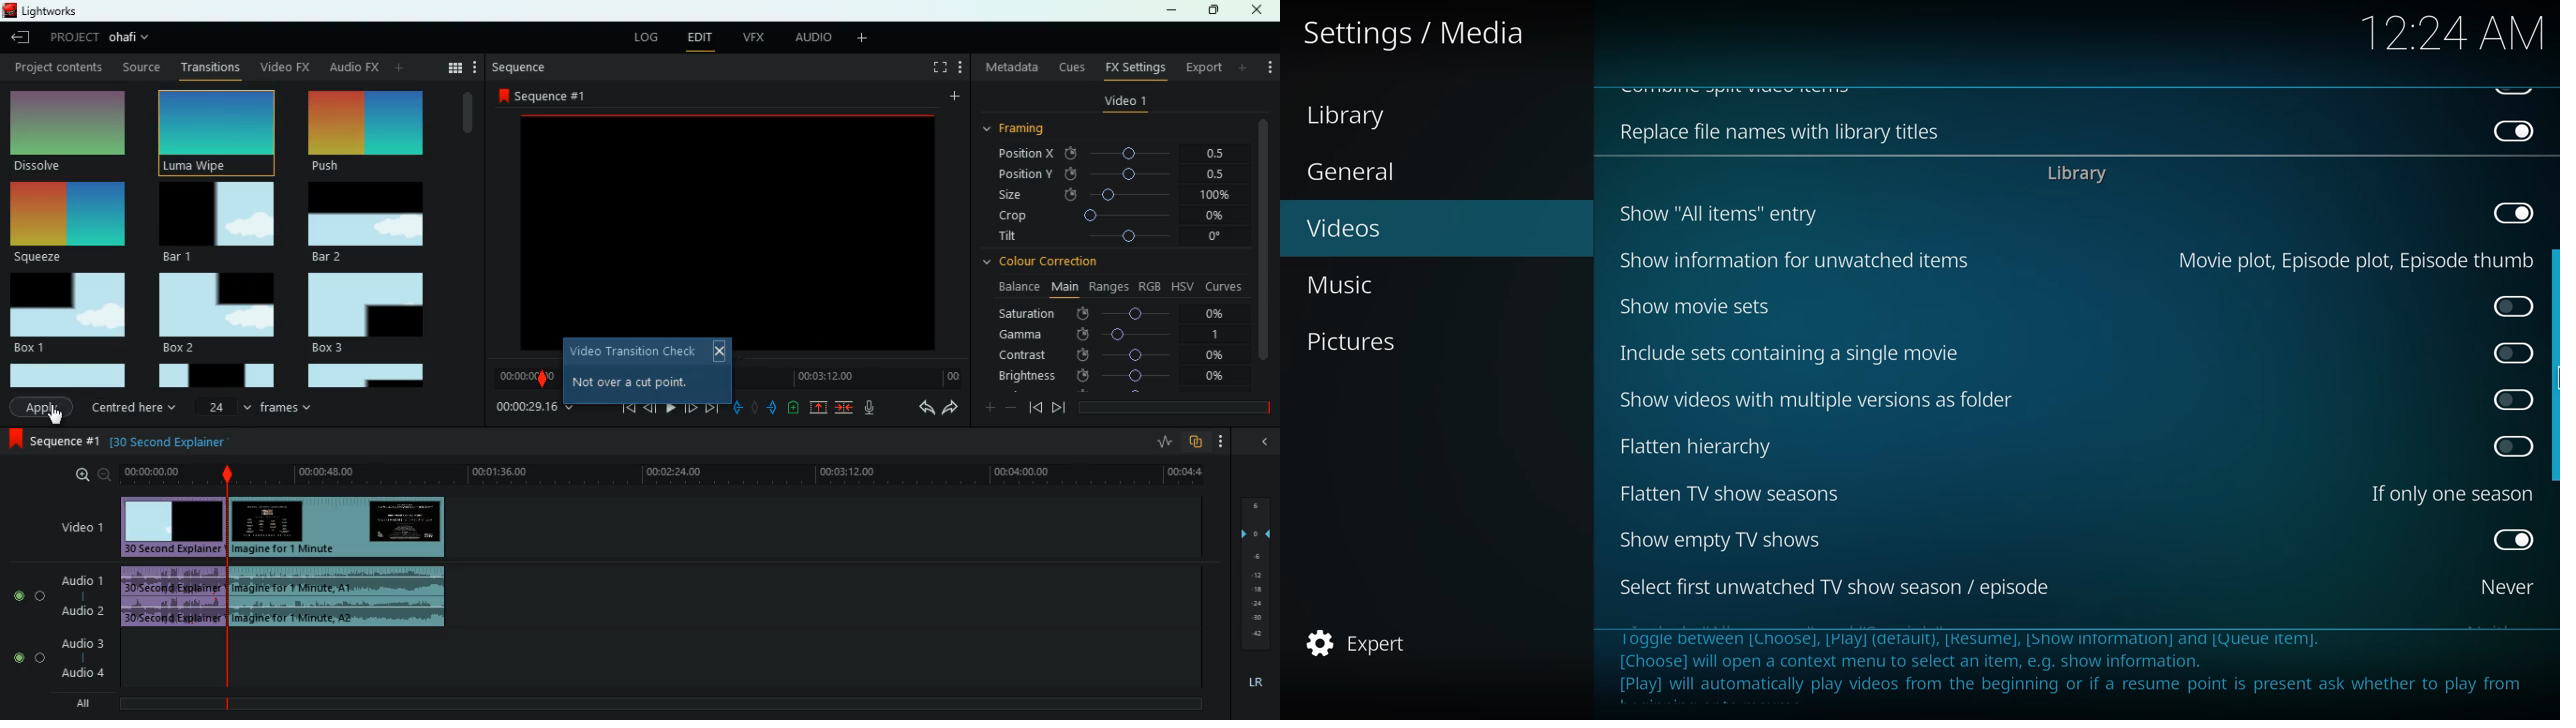  I want to click on music, so click(1358, 284).